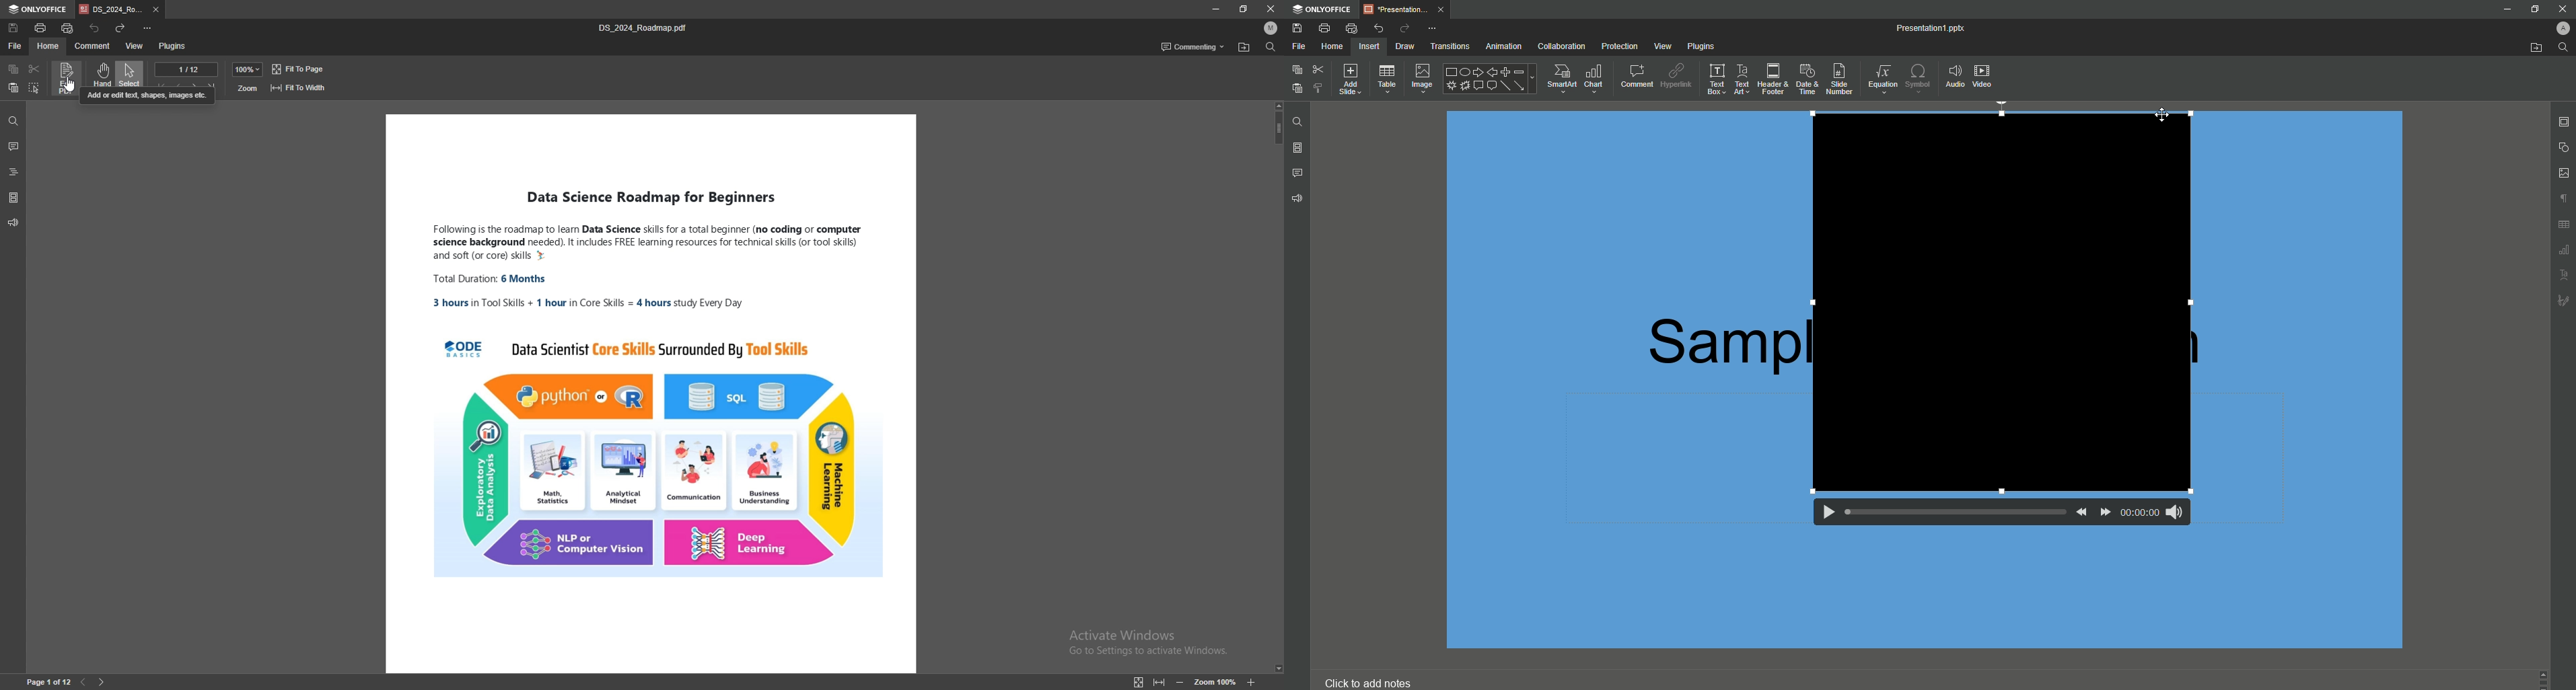 The height and width of the screenshot is (700, 2576). Describe the element at coordinates (1741, 79) in the screenshot. I see `Text Art` at that location.